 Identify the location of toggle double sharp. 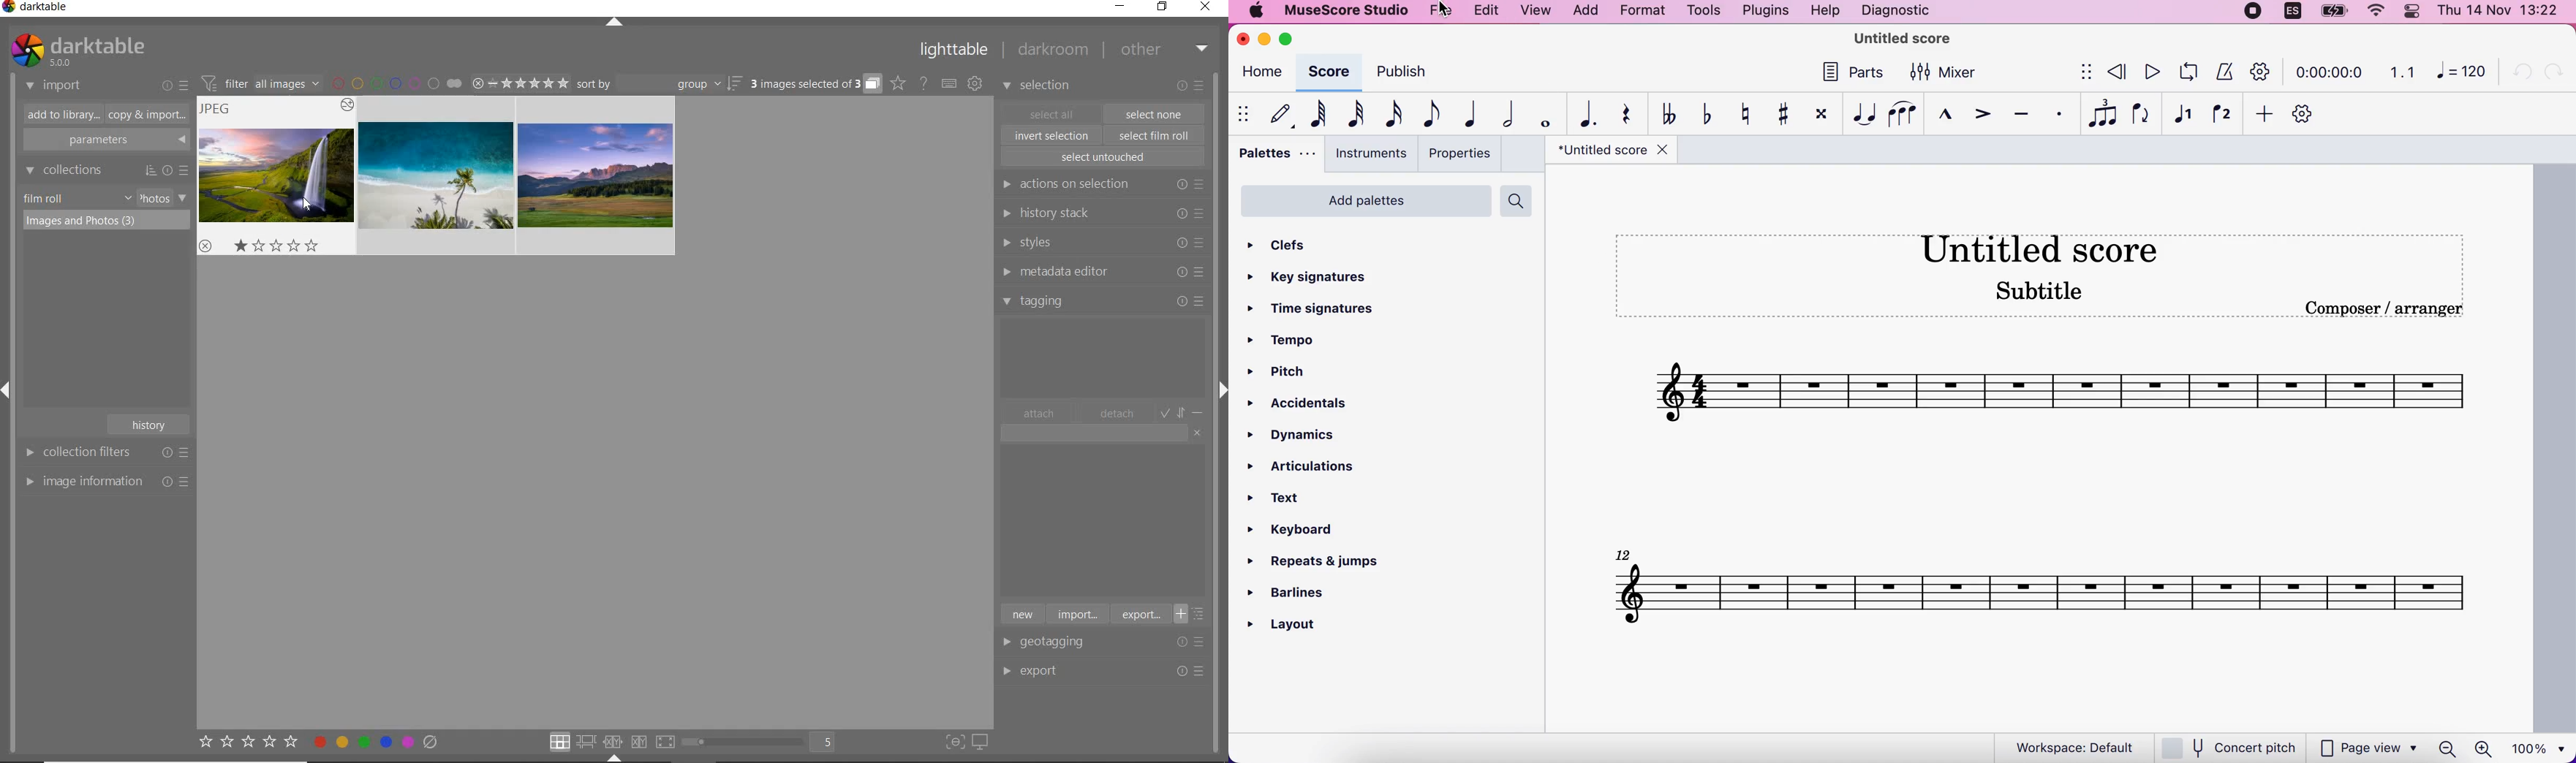
(1819, 115).